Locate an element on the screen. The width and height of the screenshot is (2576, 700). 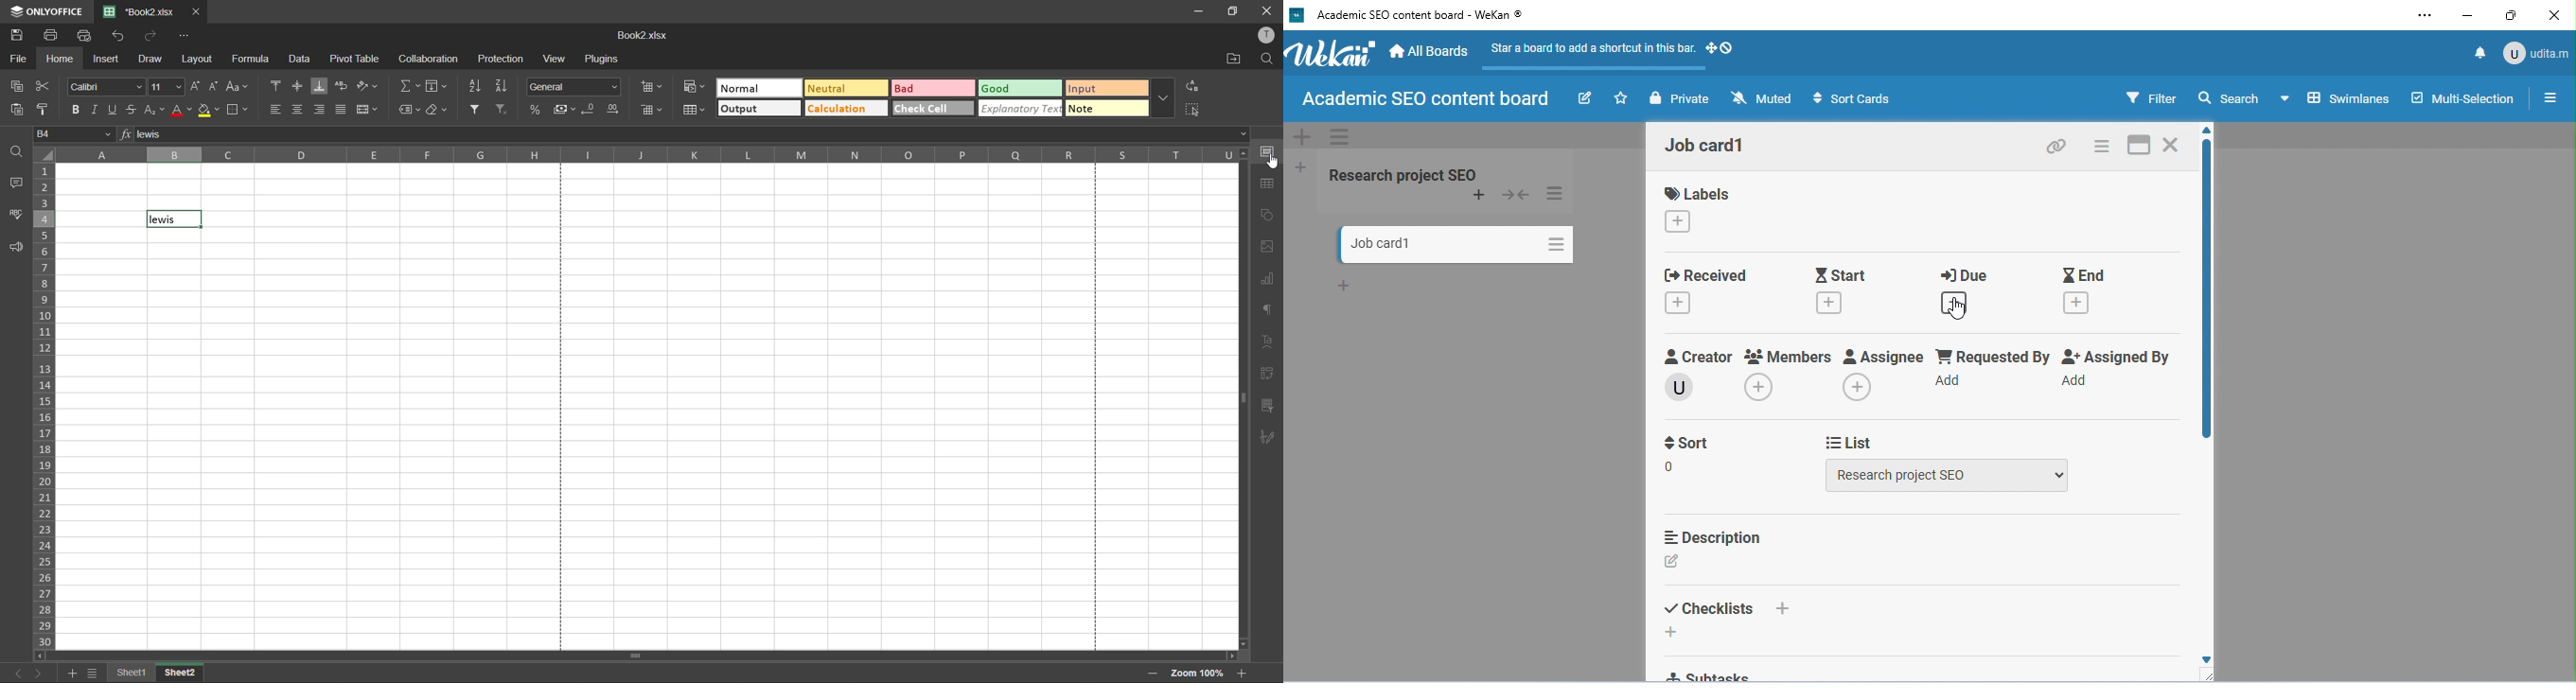
app name: onlyoffice is located at coordinates (43, 12).